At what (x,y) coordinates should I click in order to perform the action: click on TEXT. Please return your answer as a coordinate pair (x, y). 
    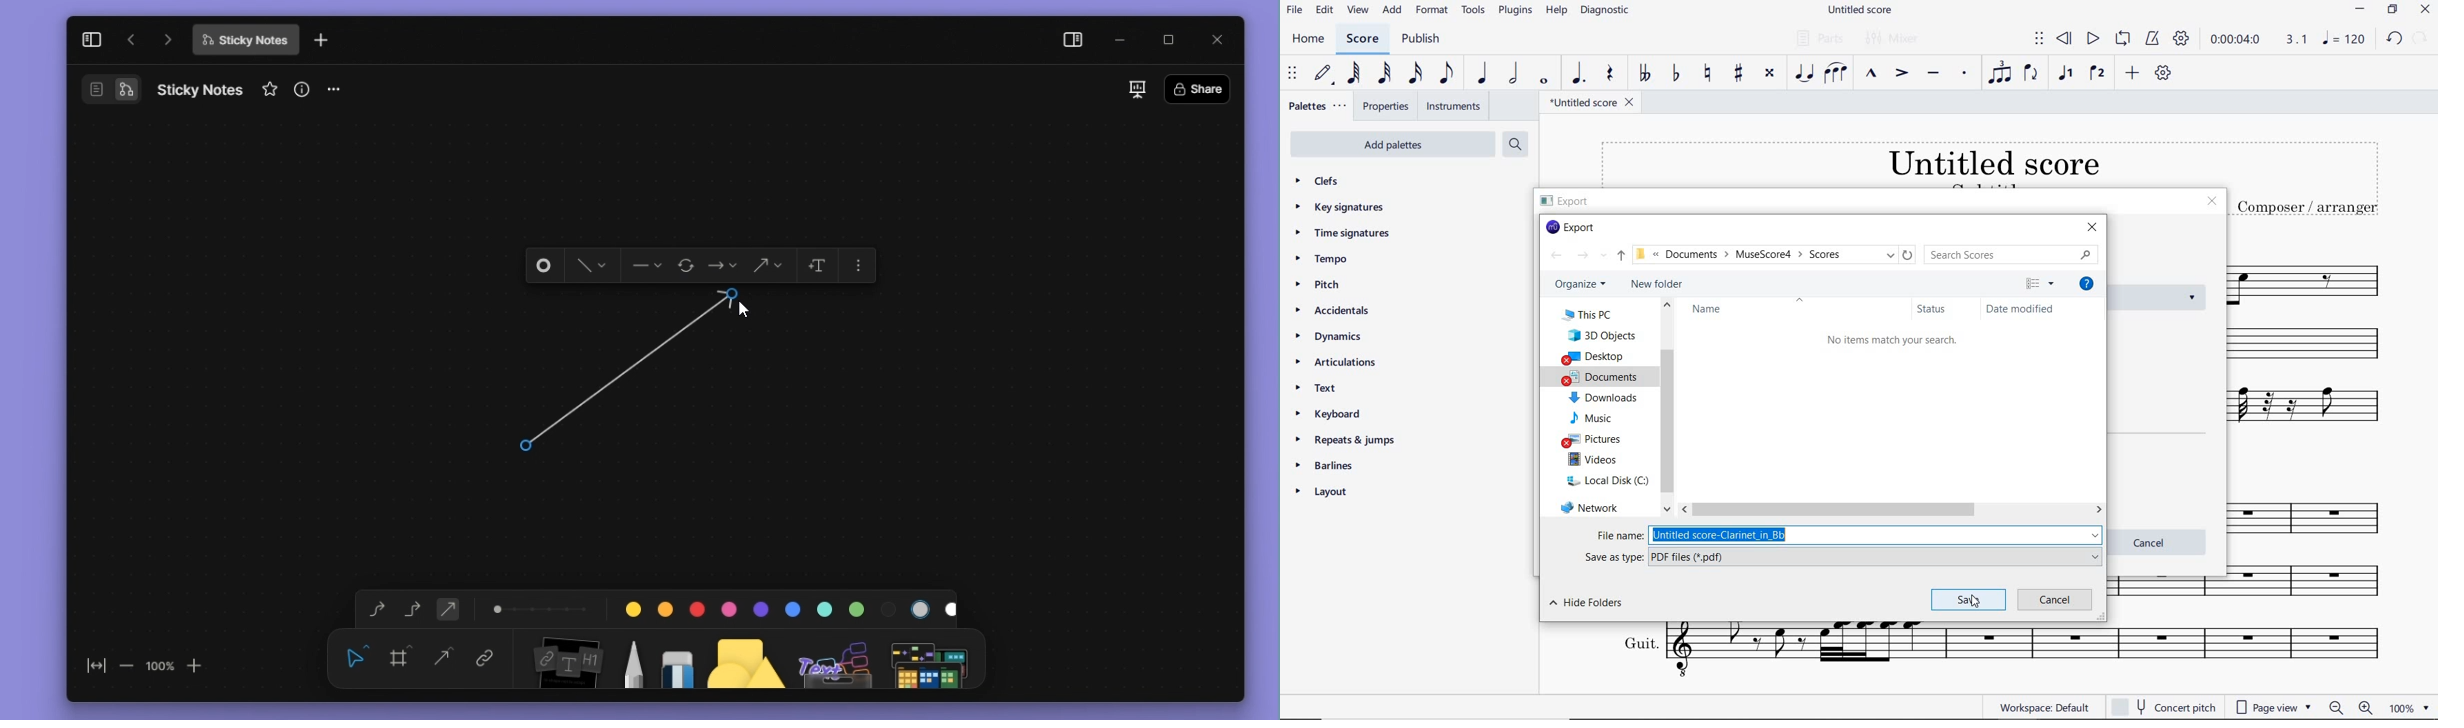
    Looking at the image, I should click on (1324, 390).